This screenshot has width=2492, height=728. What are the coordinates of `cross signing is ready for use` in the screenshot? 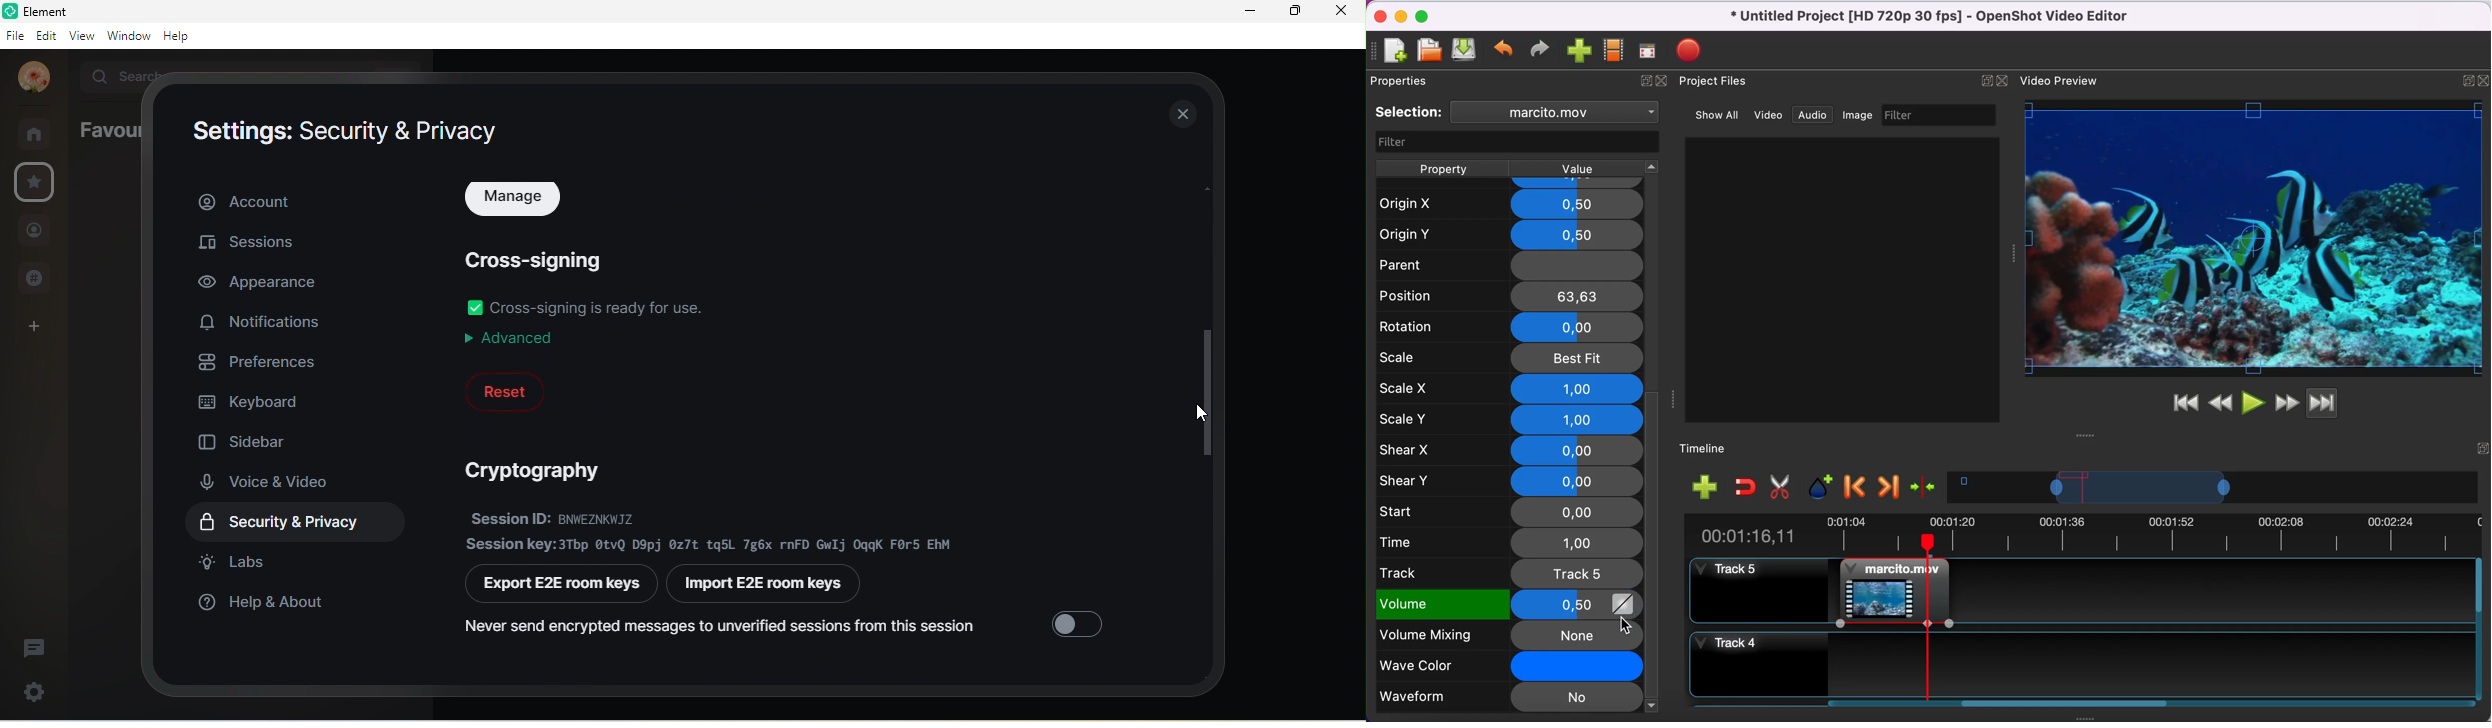 It's located at (602, 306).